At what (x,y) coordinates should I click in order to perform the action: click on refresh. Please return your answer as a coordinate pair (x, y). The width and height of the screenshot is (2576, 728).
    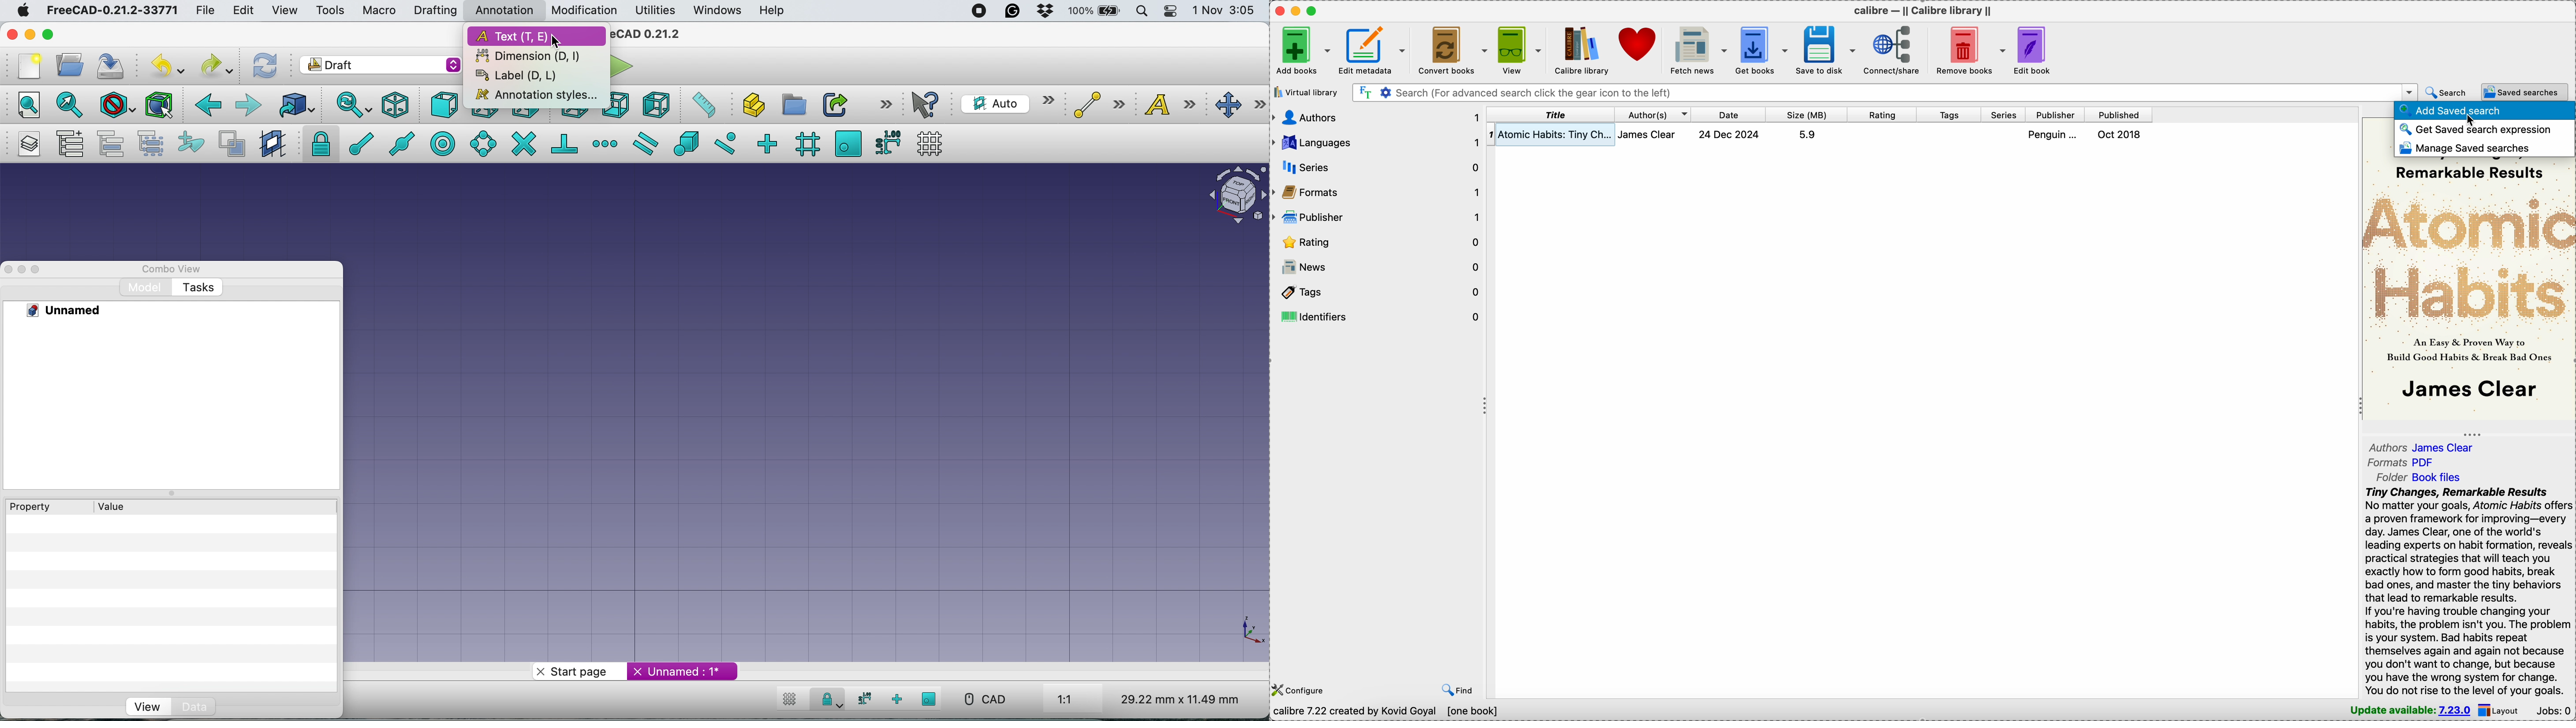
    Looking at the image, I should click on (264, 64).